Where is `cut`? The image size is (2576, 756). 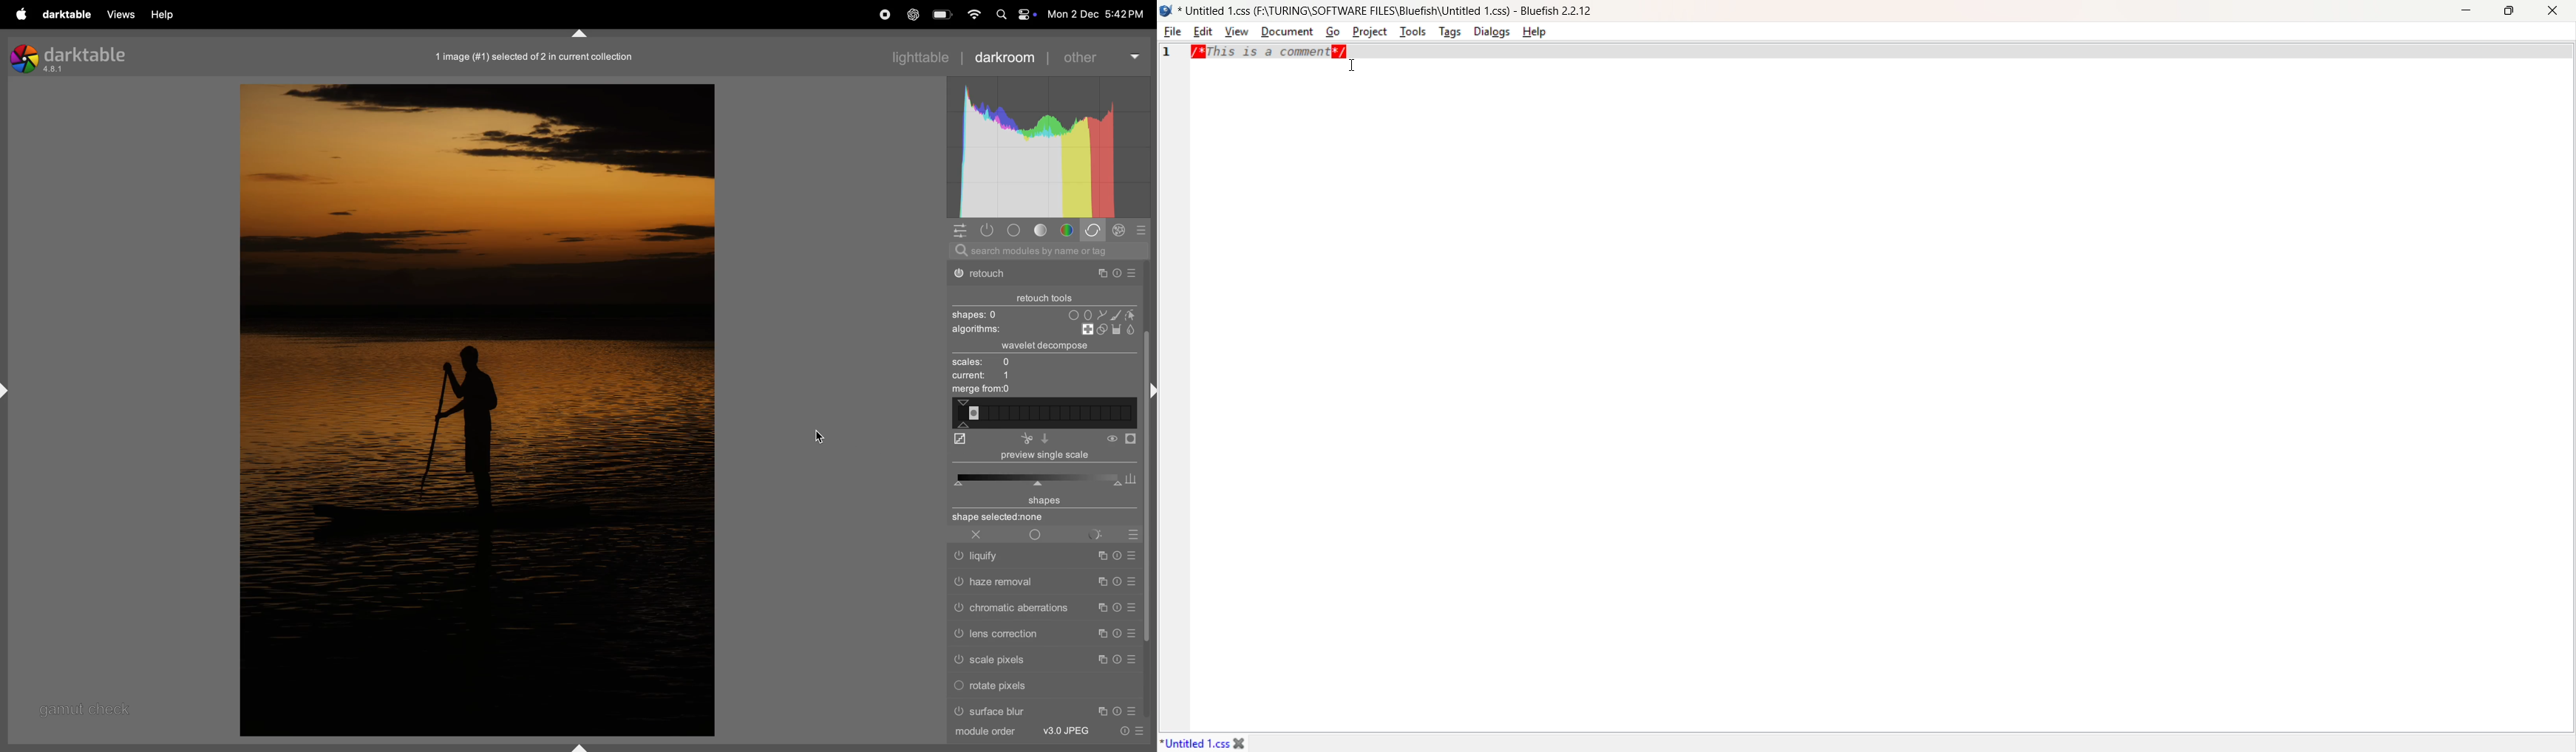 cut is located at coordinates (1027, 439).